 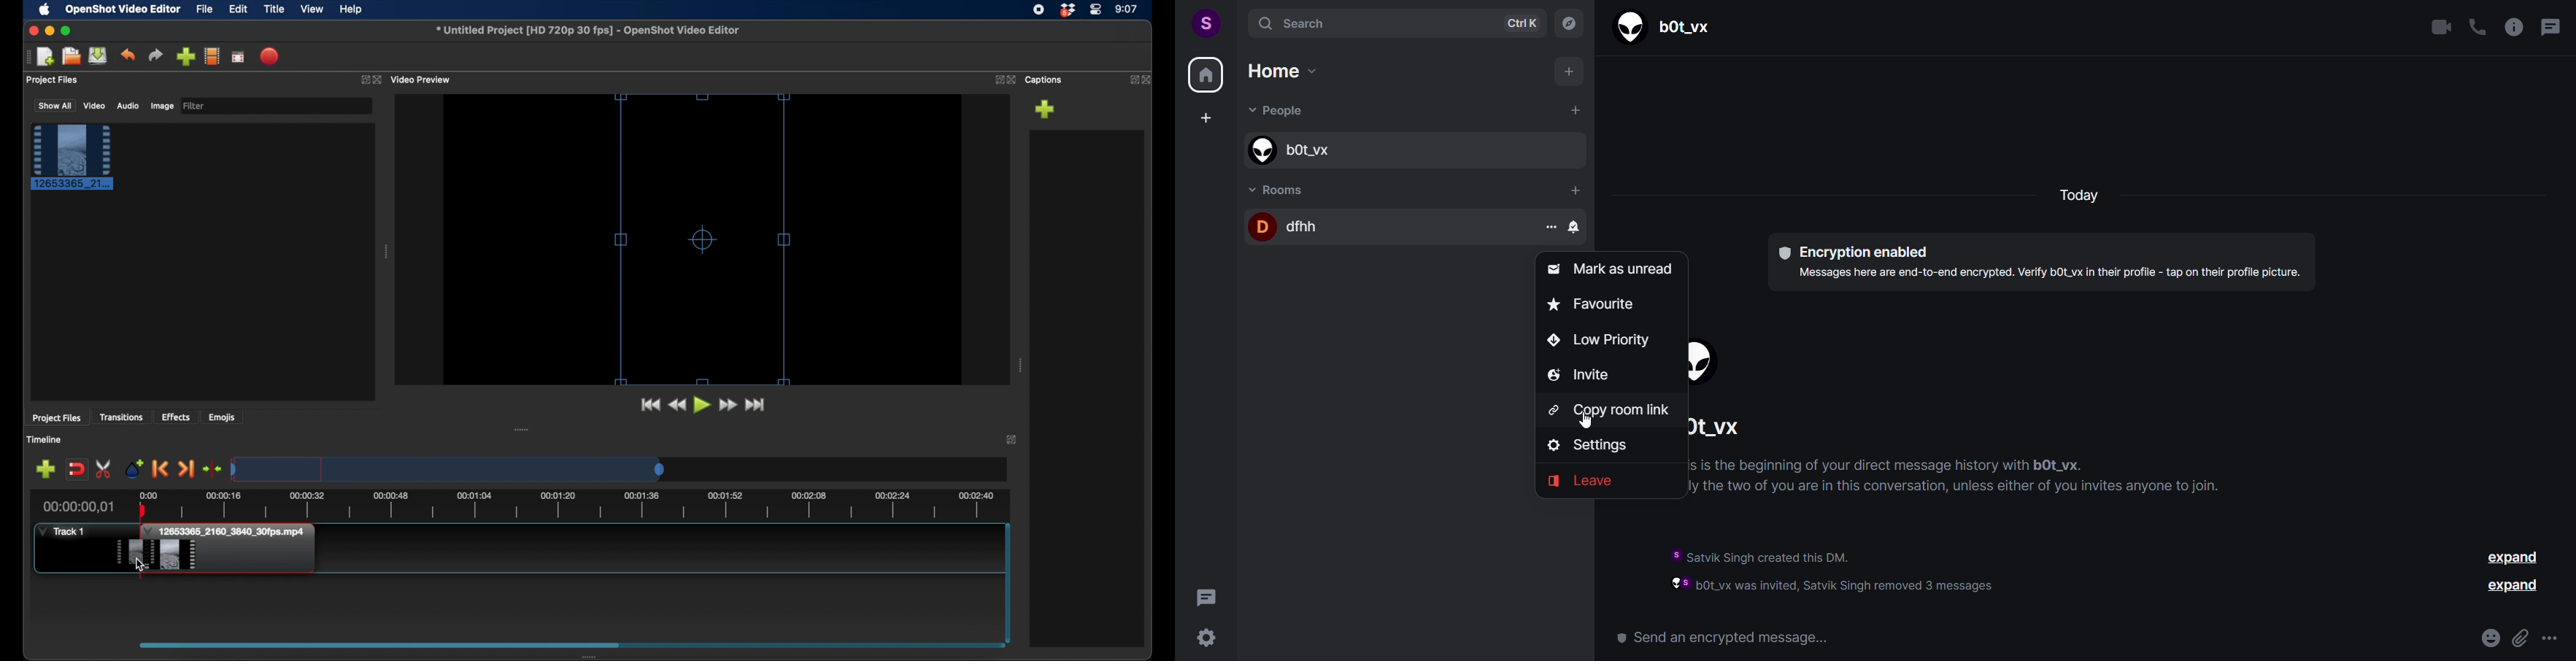 What do you see at coordinates (2045, 262) in the screenshot?
I see `text` at bounding box center [2045, 262].